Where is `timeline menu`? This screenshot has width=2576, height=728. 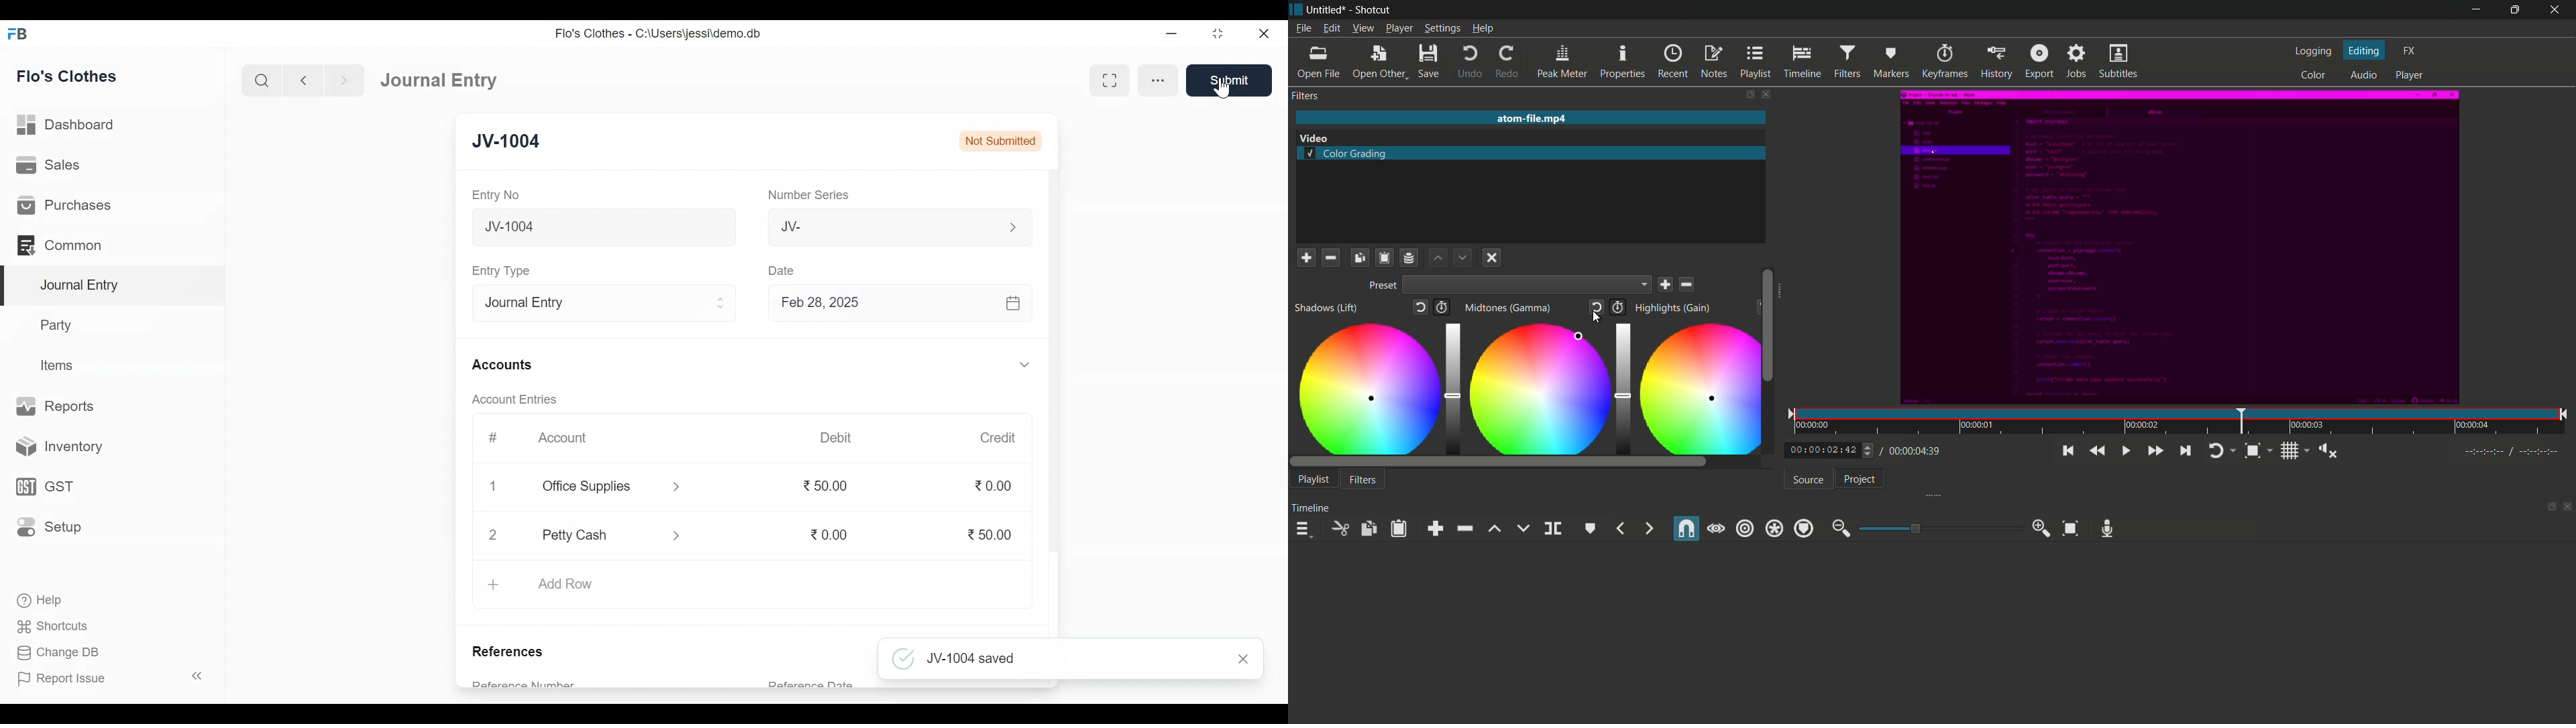 timeline menu is located at coordinates (1303, 529).